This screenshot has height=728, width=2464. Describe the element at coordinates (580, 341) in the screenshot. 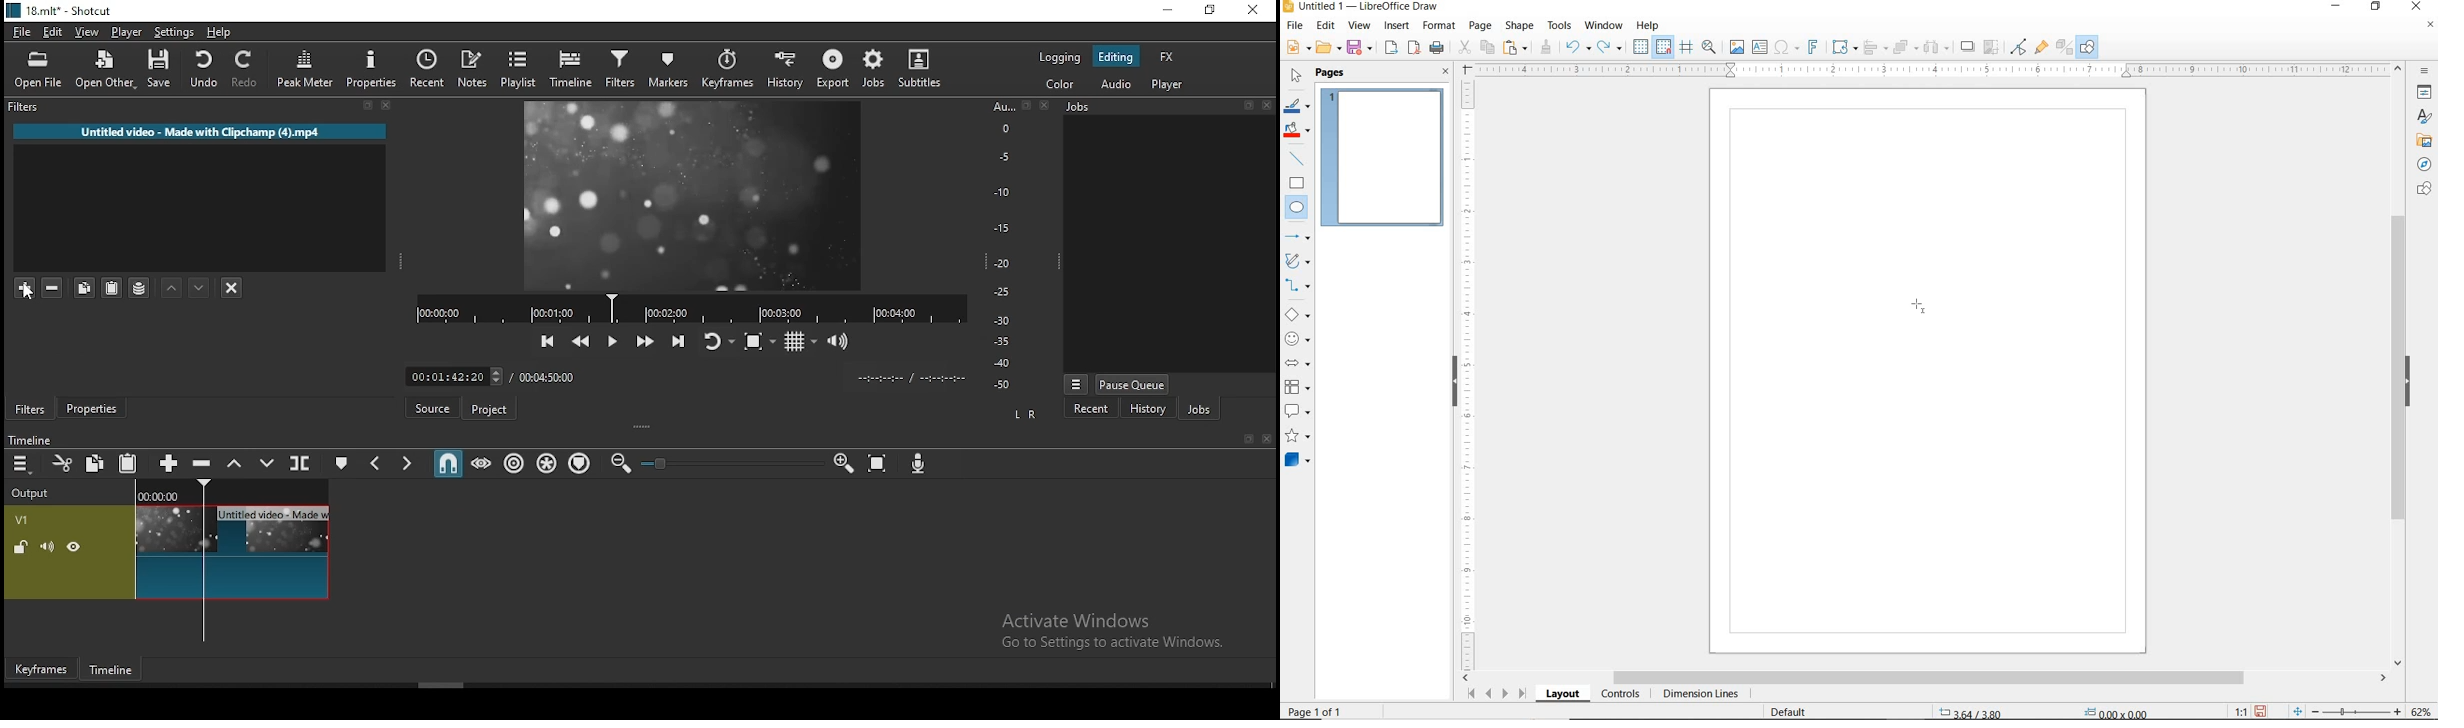

I see `play quickly backwards` at that location.